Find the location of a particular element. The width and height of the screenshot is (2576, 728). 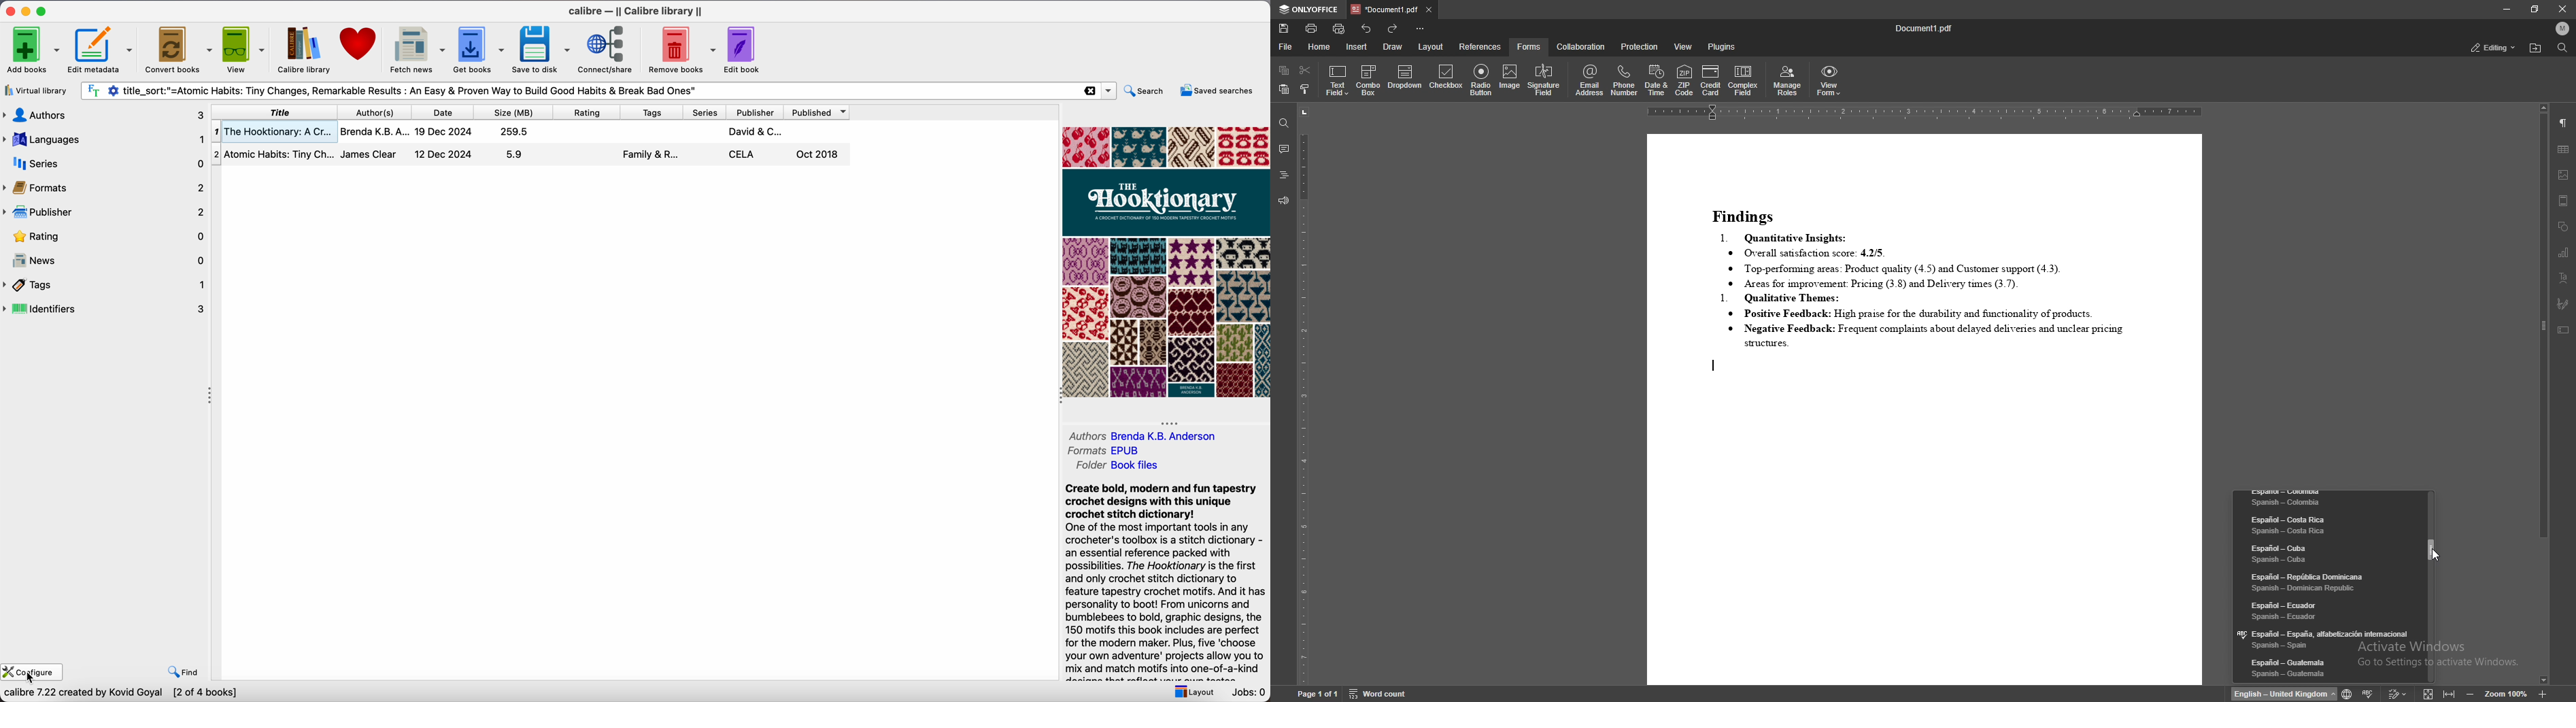

David & C... is located at coordinates (757, 131).